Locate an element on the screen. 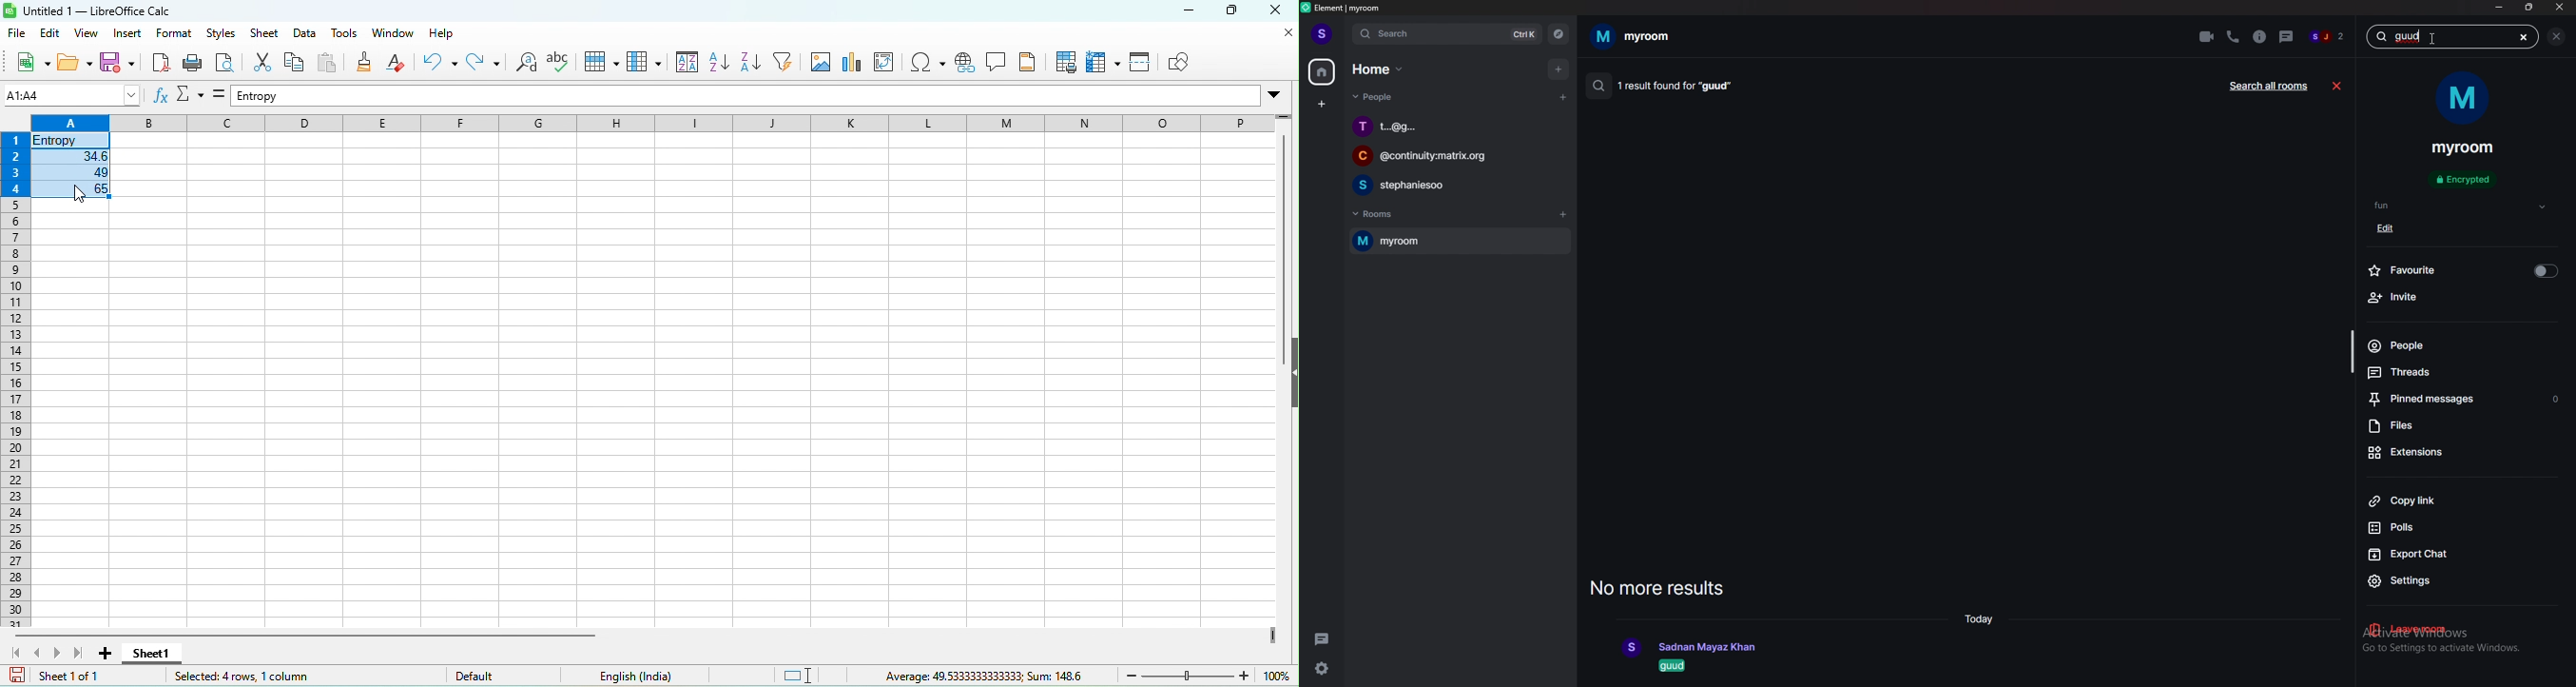  no more results is located at coordinates (1664, 587).